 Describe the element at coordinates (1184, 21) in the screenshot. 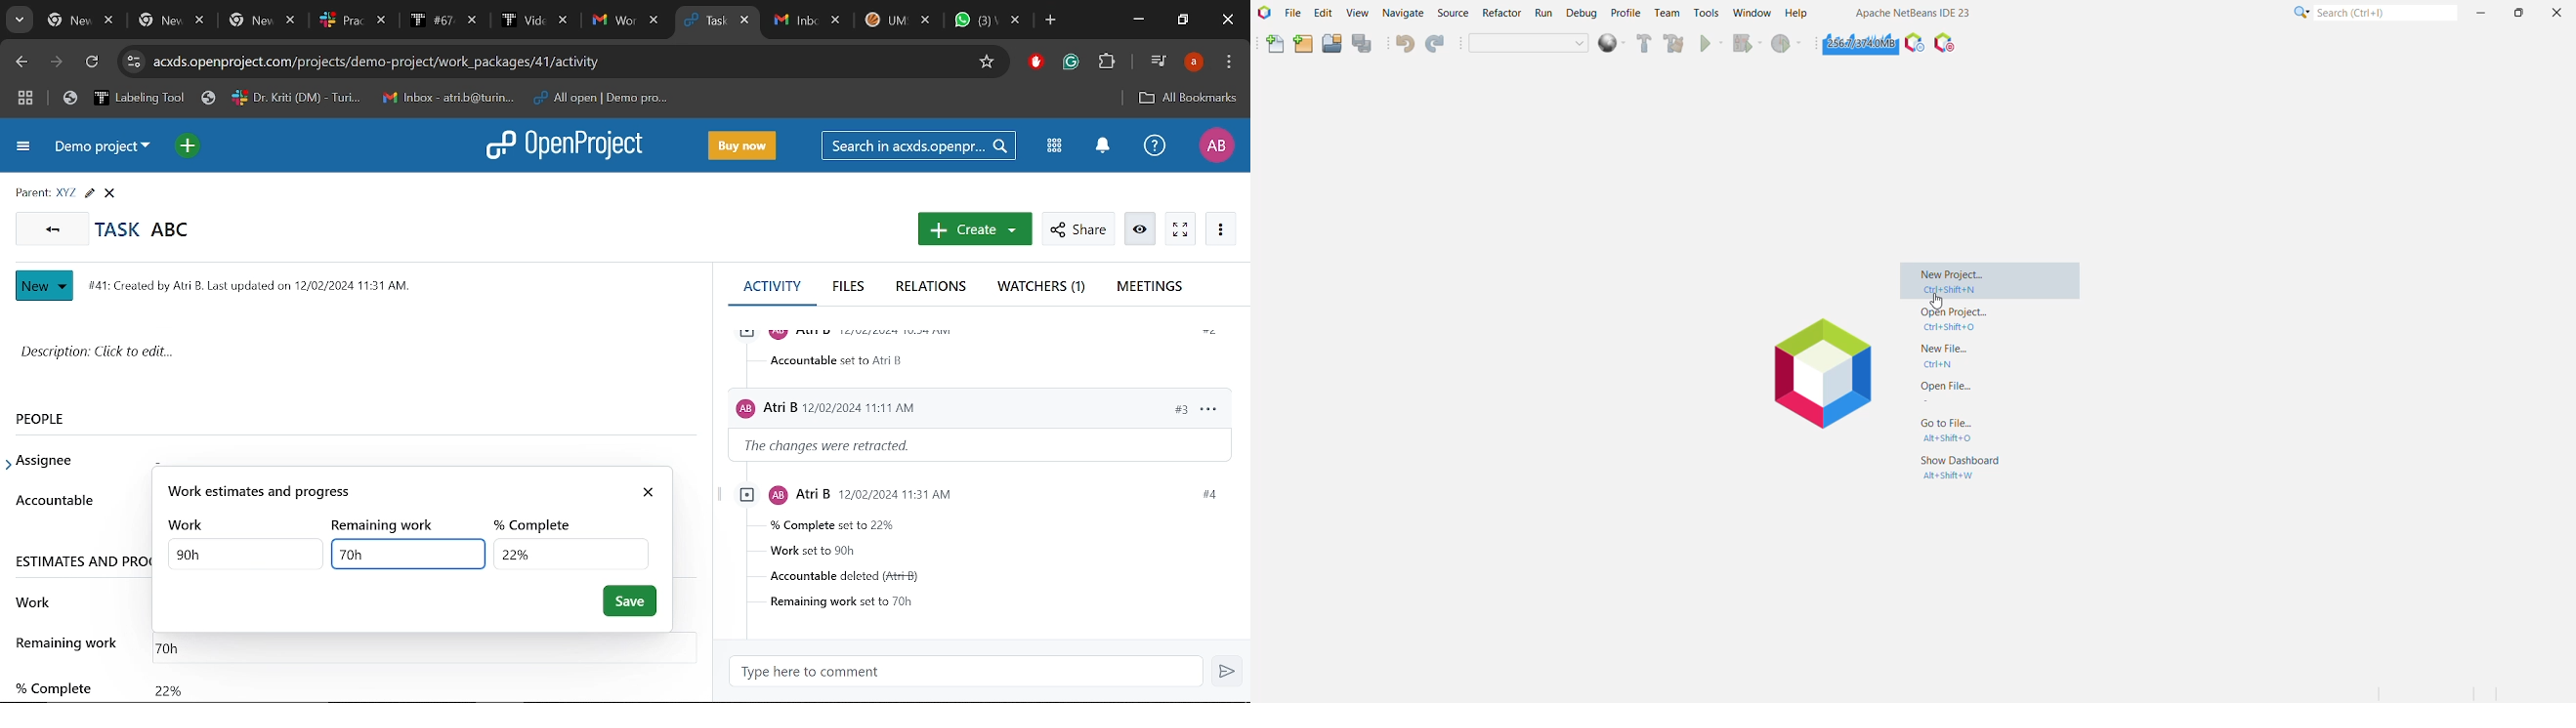

I see `Restore down` at that location.